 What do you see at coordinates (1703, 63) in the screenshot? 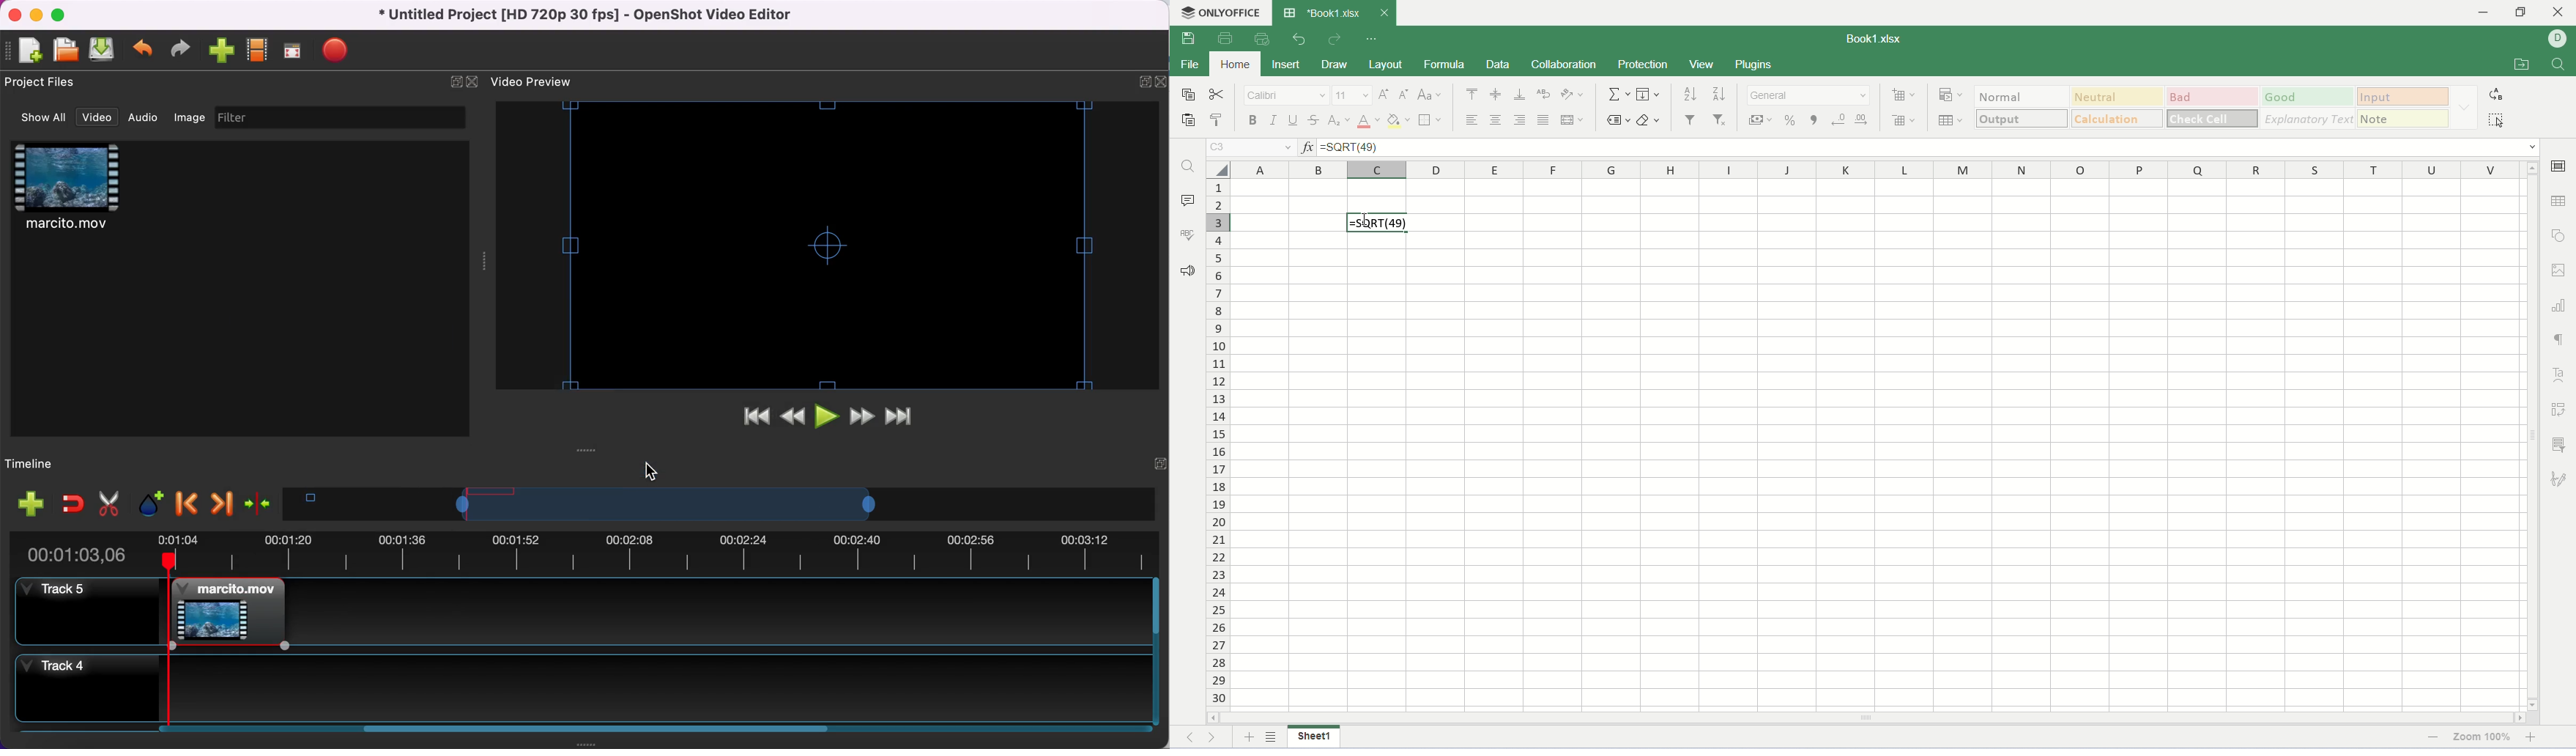
I see `view` at bounding box center [1703, 63].